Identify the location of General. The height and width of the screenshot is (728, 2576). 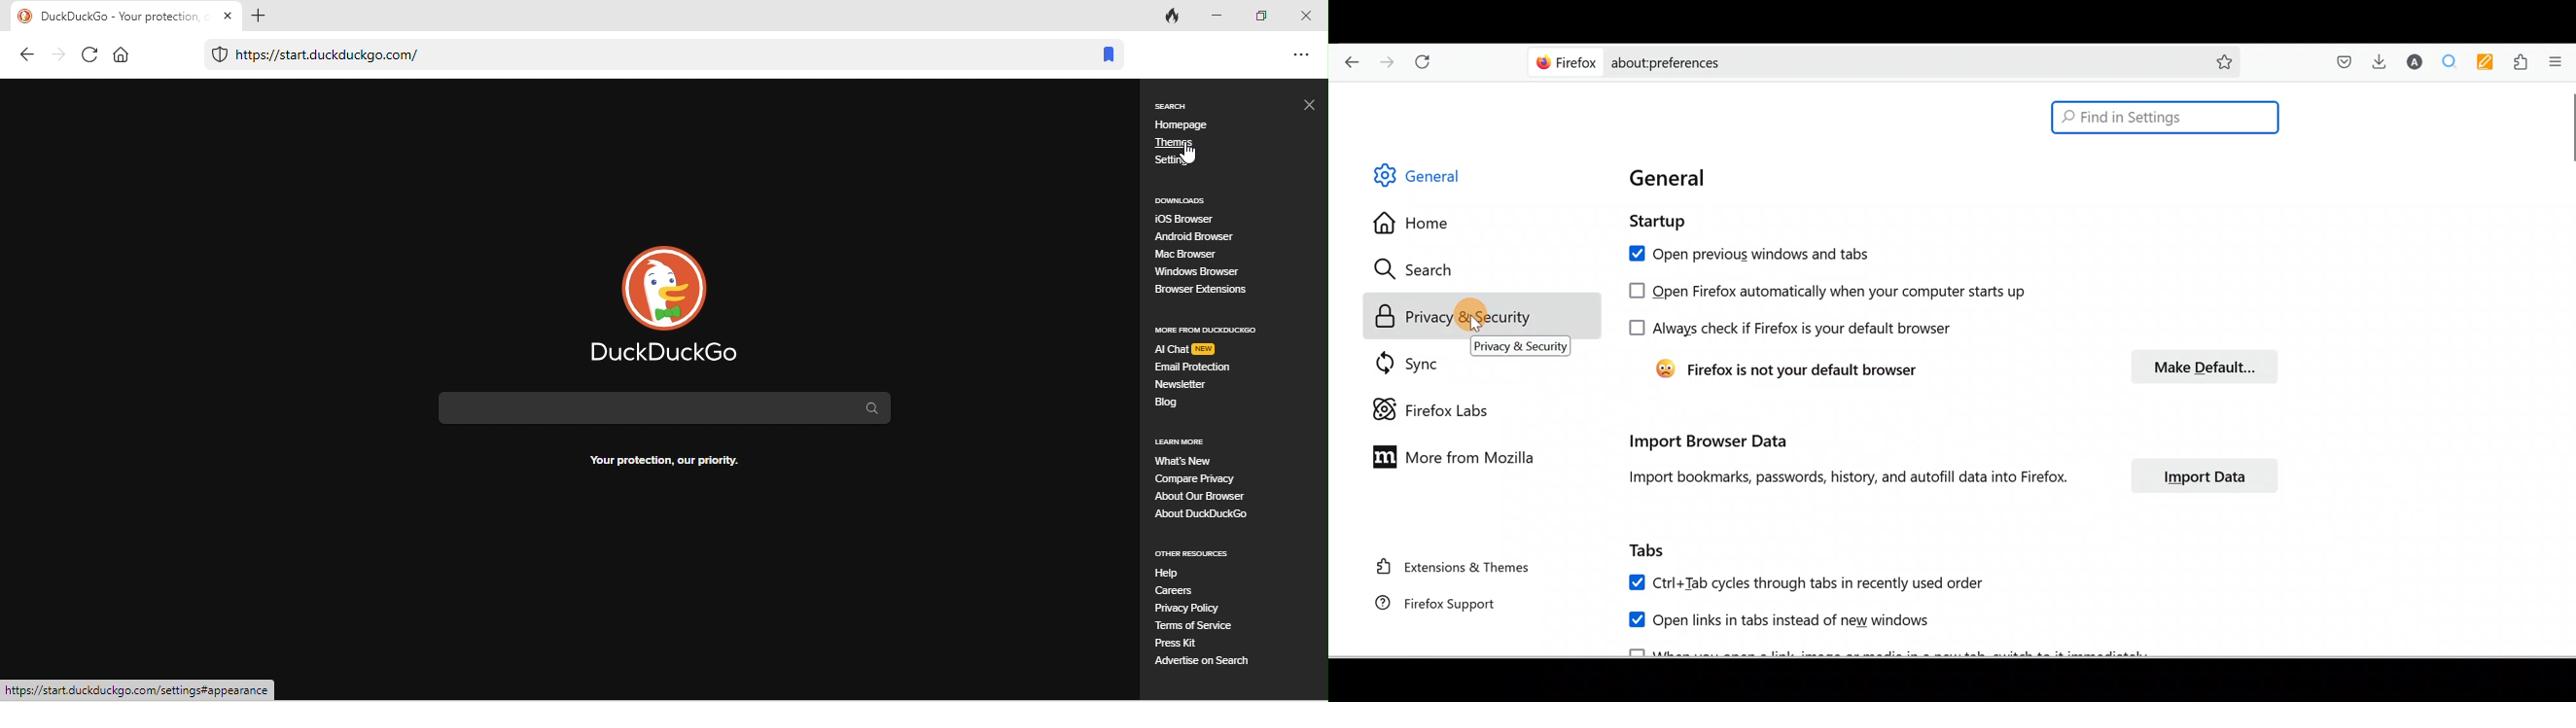
(1435, 175).